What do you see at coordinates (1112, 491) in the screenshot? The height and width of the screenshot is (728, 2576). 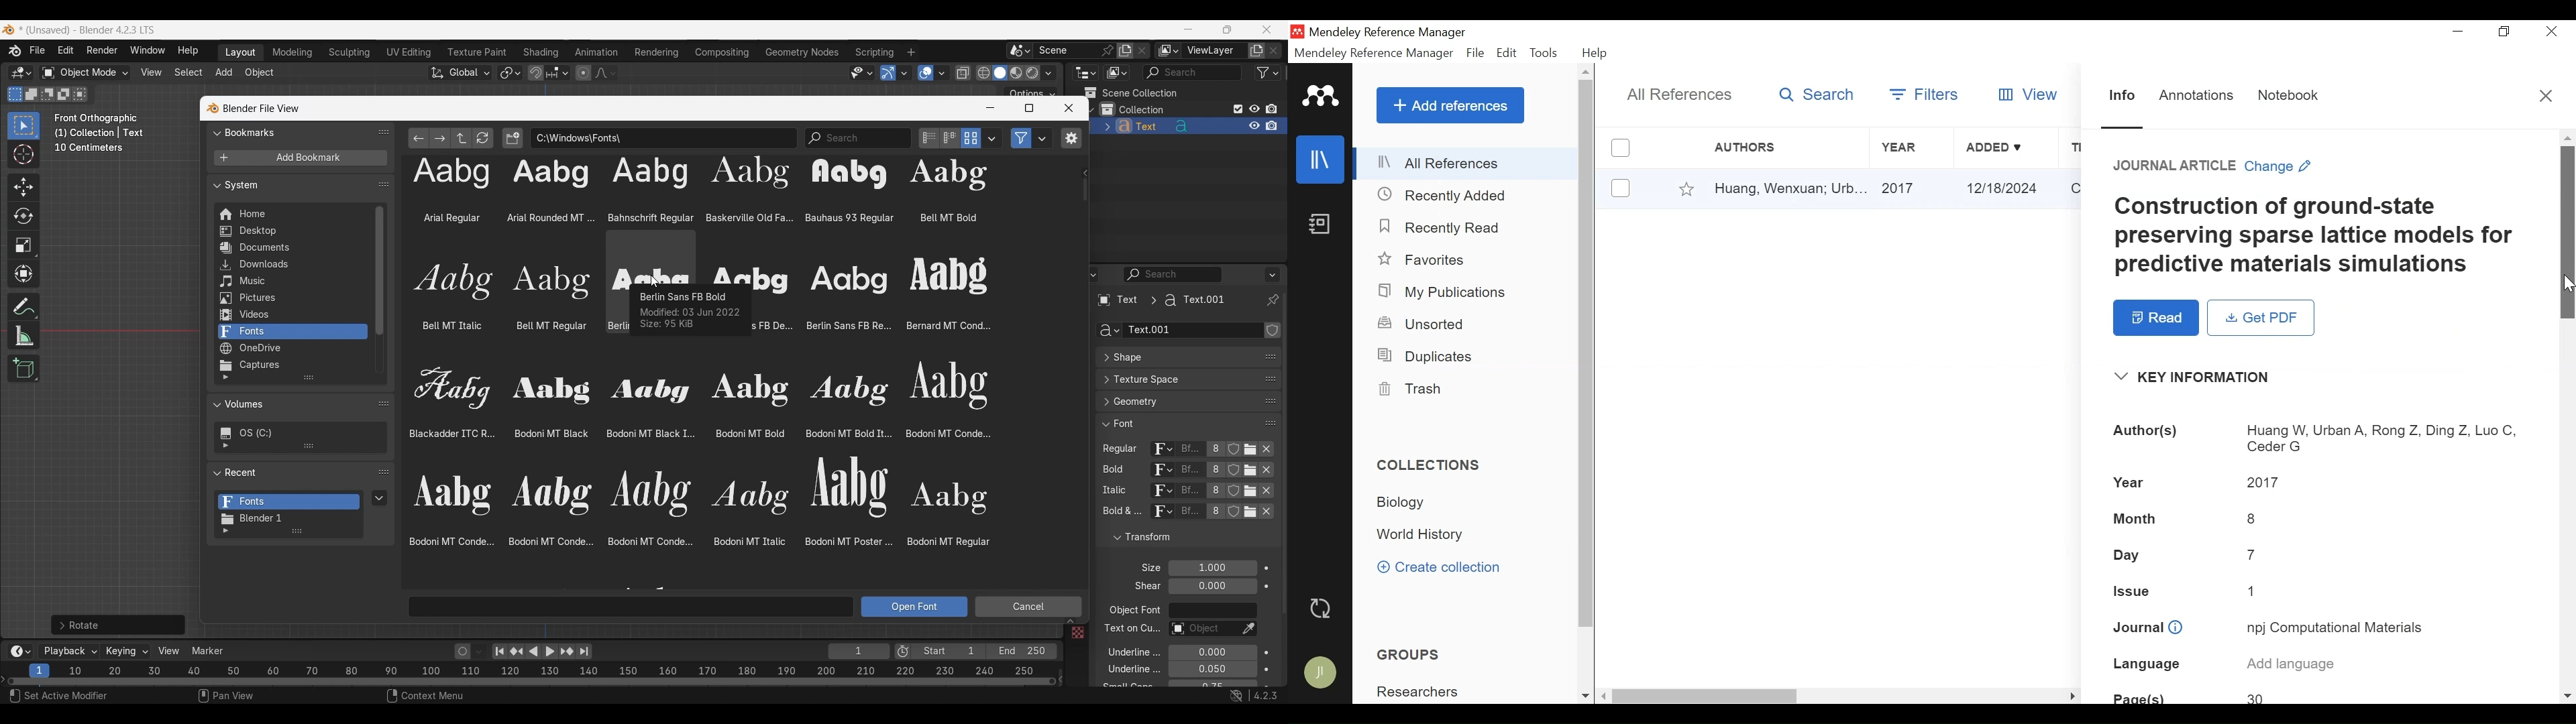 I see `italic` at bounding box center [1112, 491].